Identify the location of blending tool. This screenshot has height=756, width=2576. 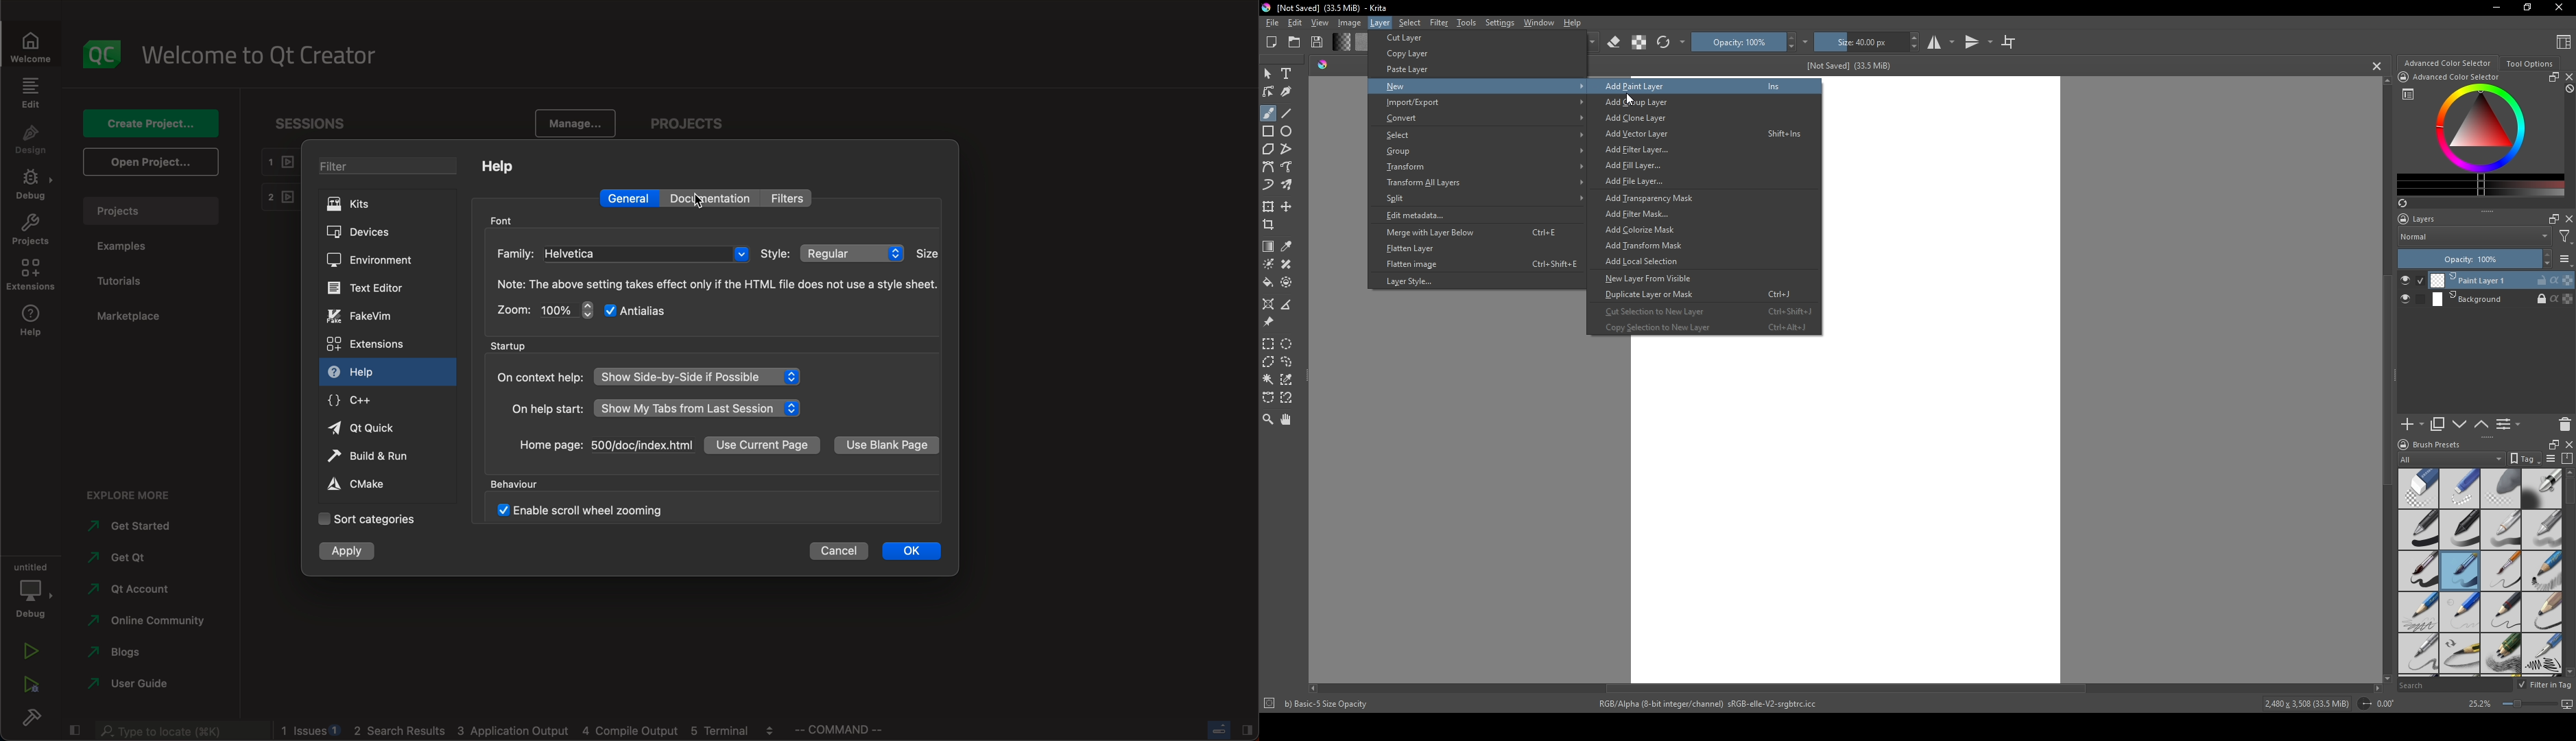
(2542, 488).